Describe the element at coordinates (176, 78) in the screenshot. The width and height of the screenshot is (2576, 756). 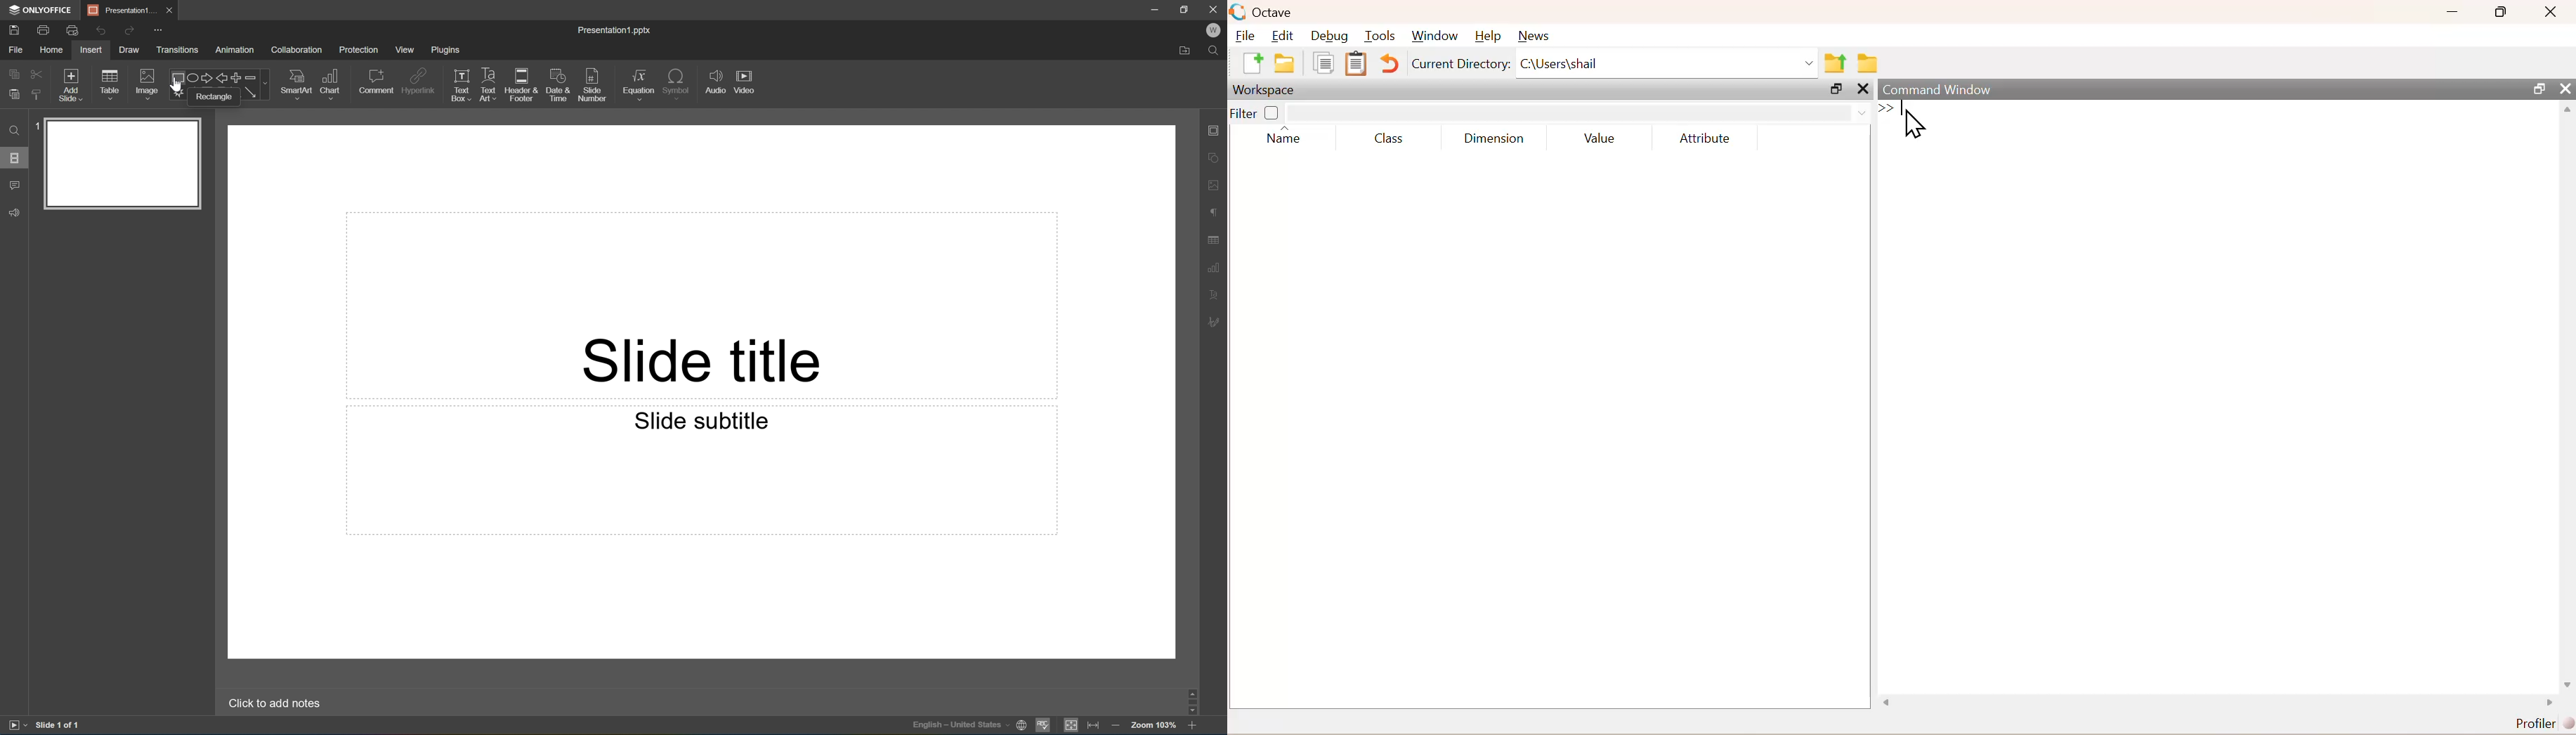
I see `Rectangle` at that location.